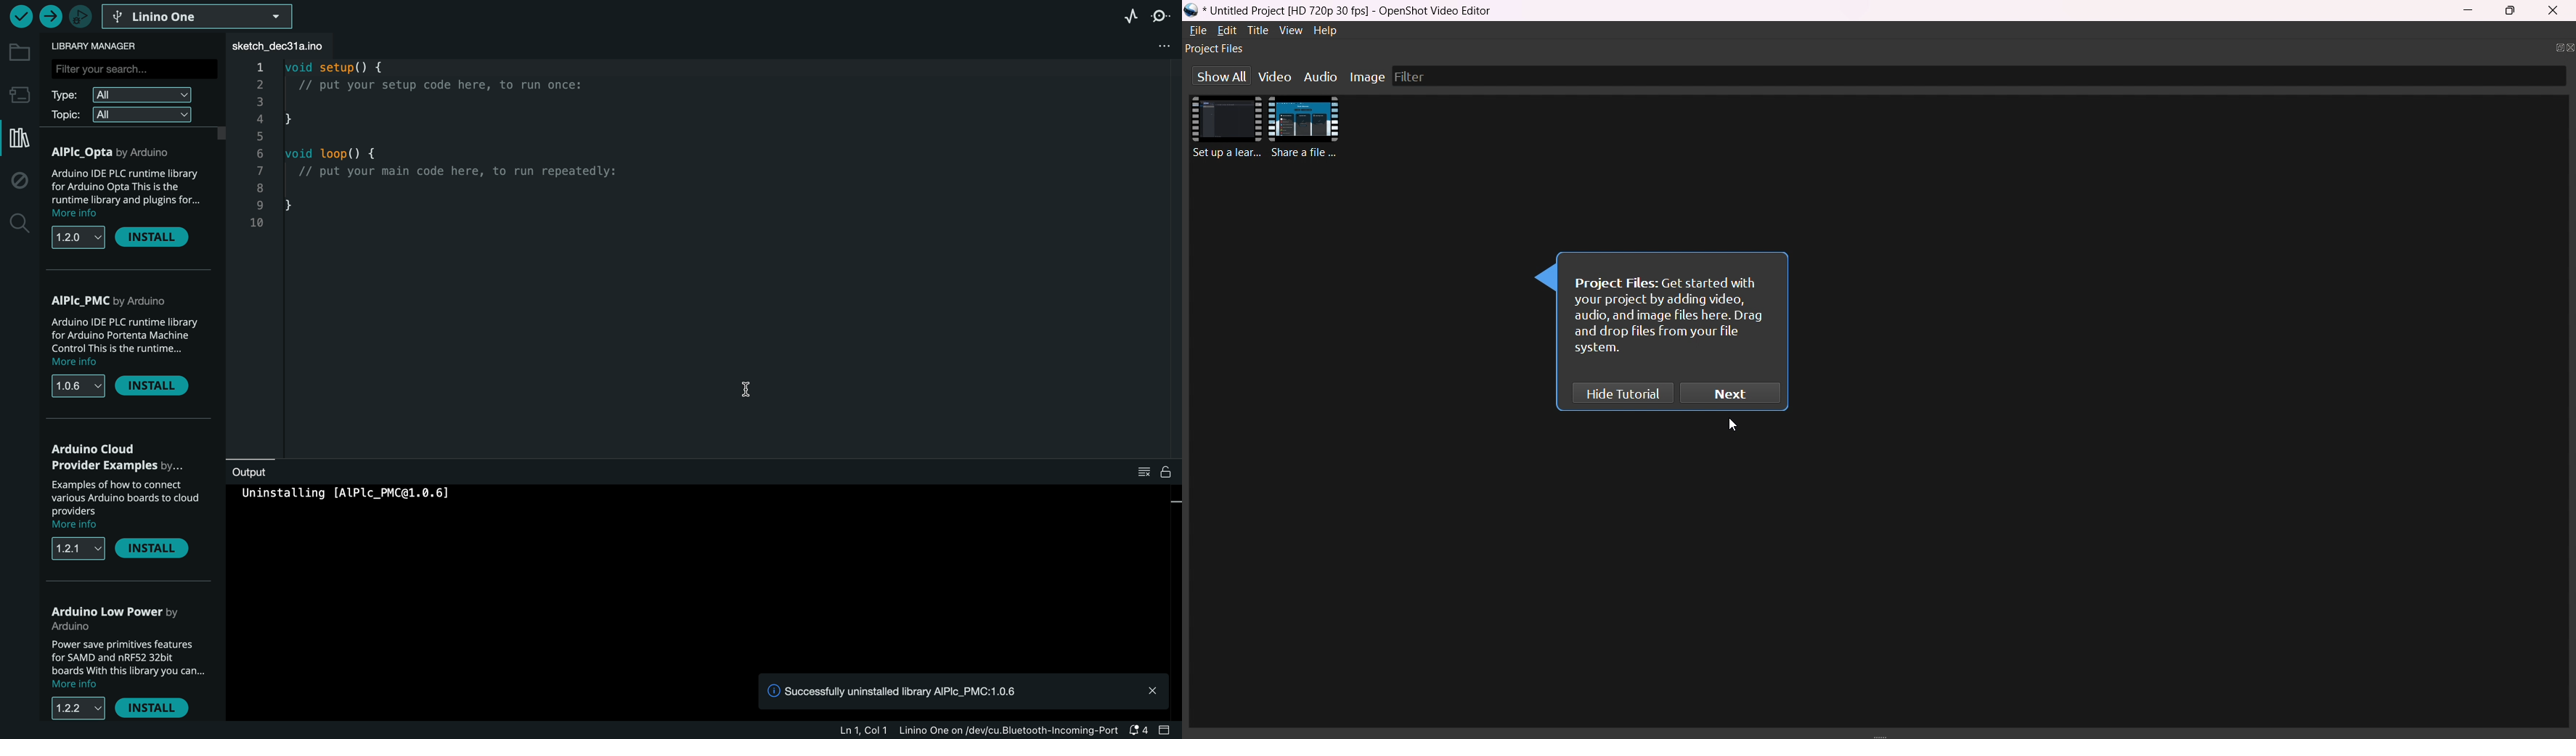 The height and width of the screenshot is (756, 2576). What do you see at coordinates (18, 181) in the screenshot?
I see `debug` at bounding box center [18, 181].